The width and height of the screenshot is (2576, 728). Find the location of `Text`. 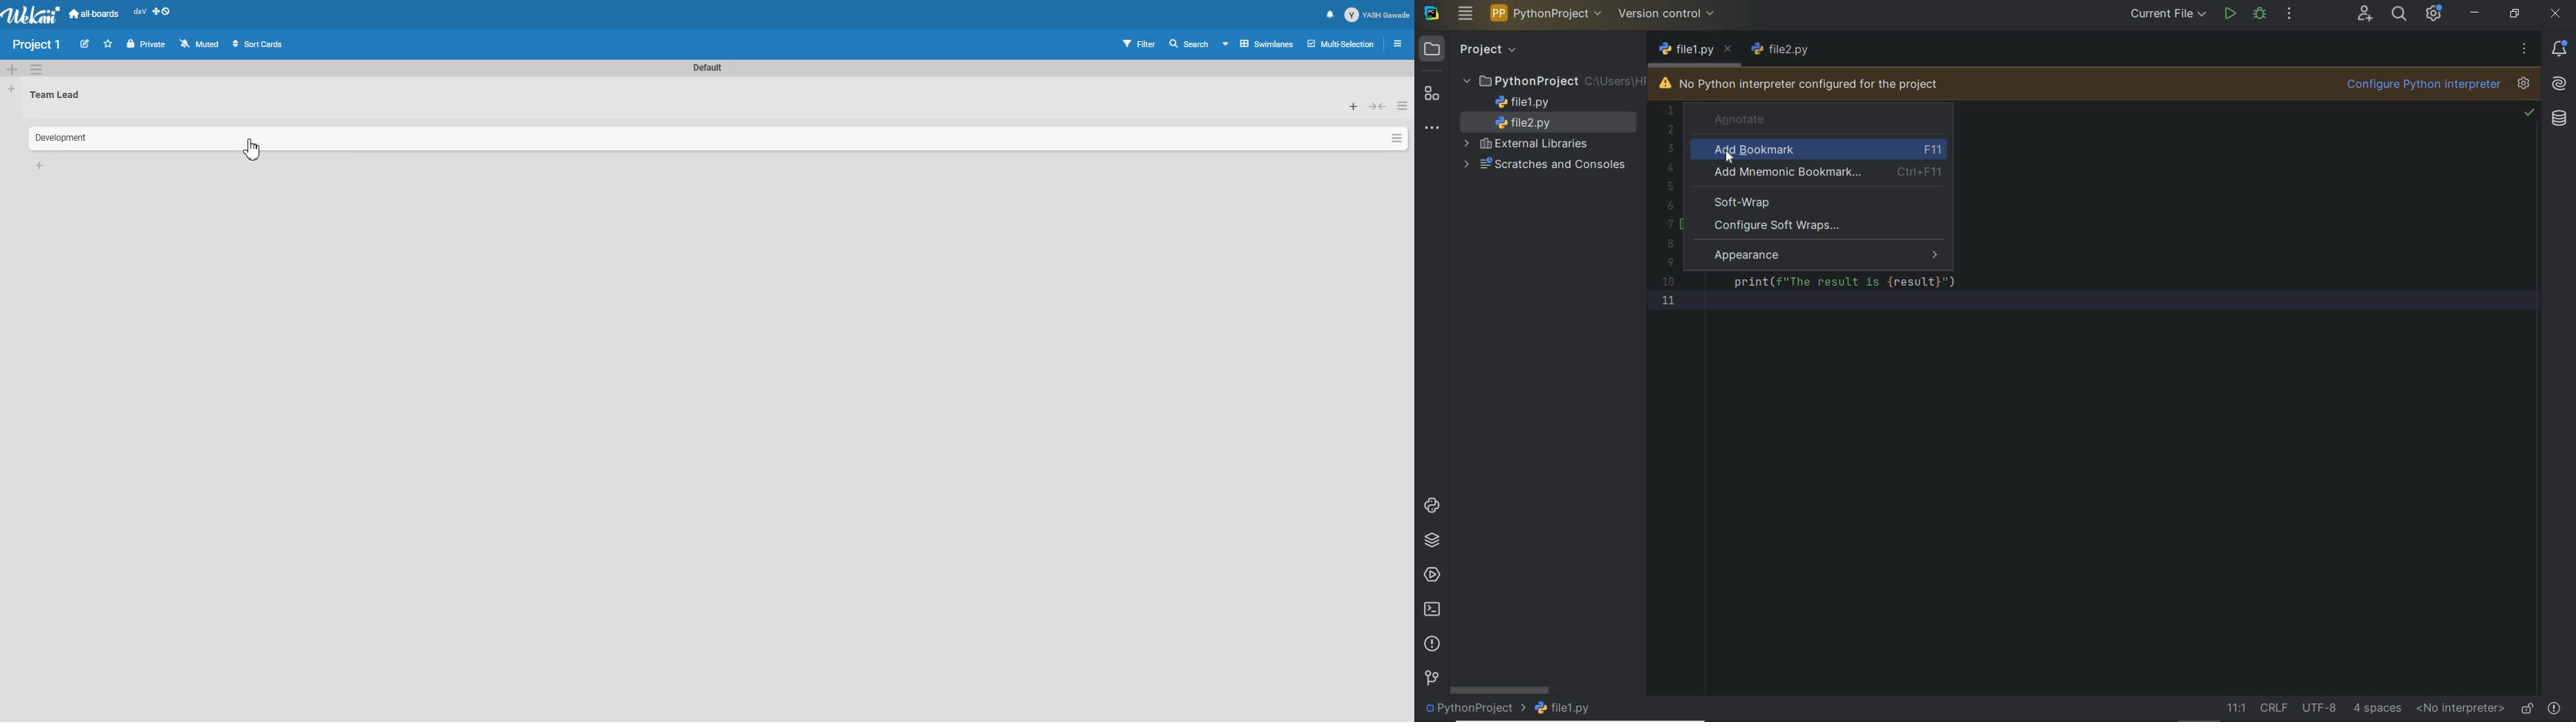

Text is located at coordinates (38, 44).